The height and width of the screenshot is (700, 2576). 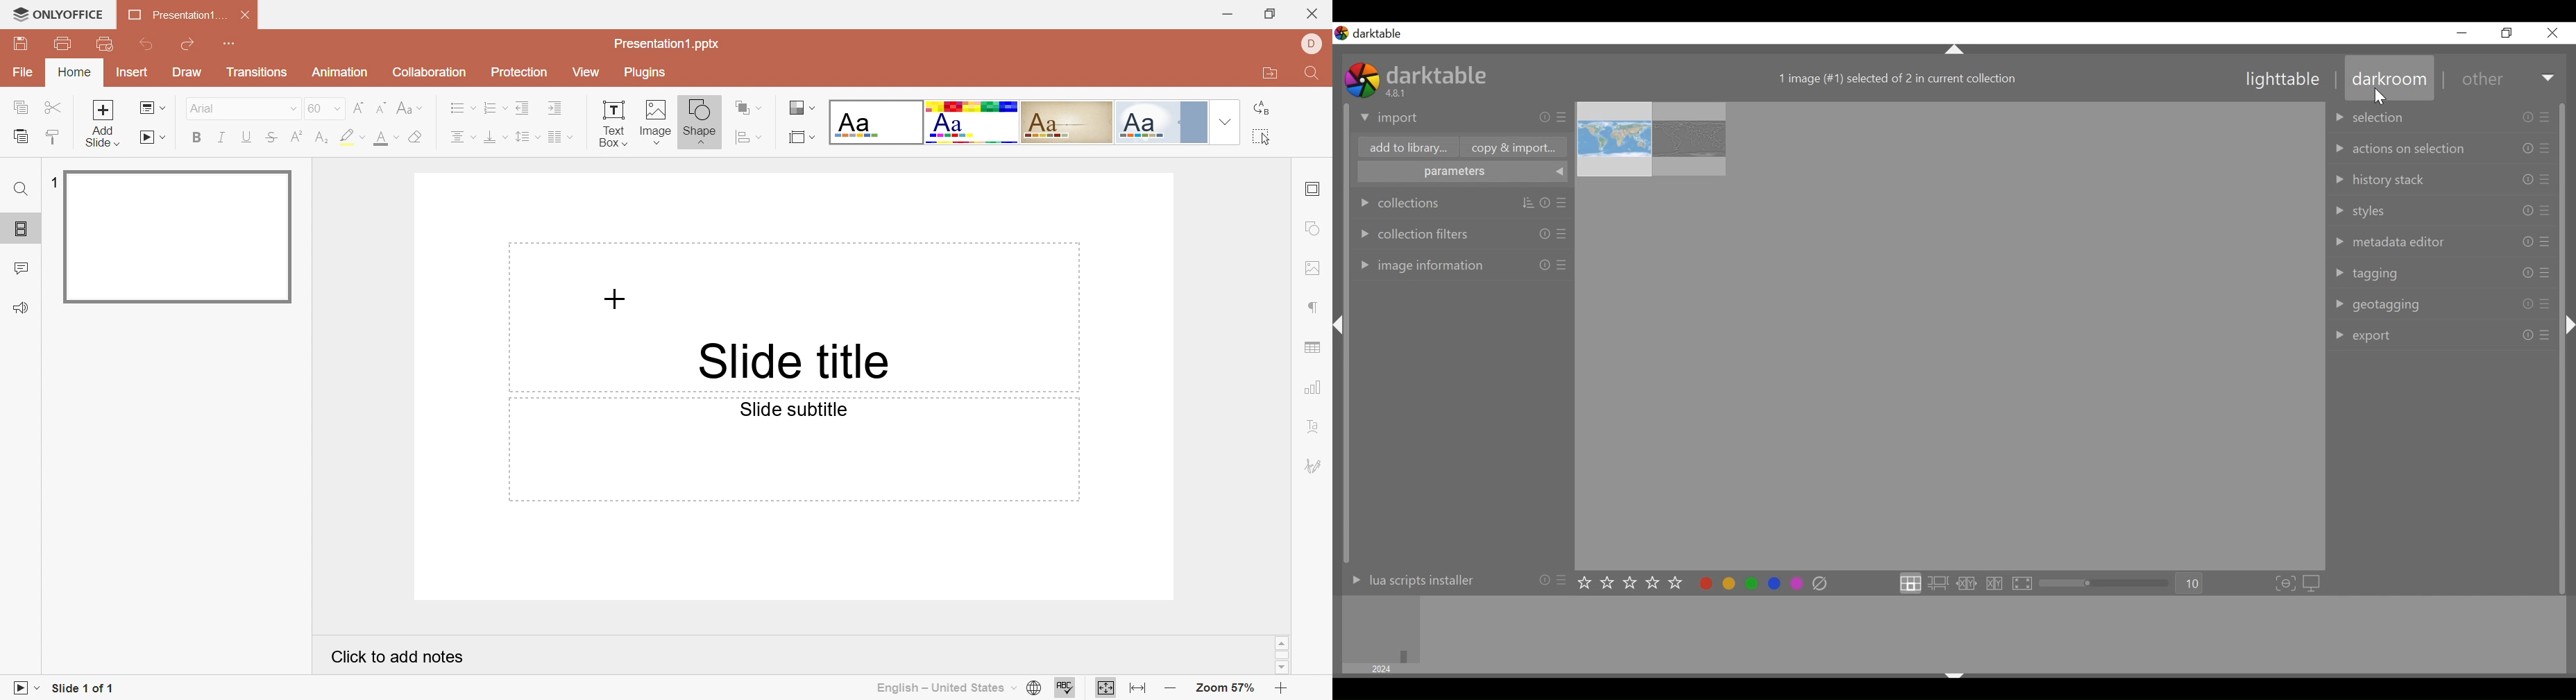 I want to click on Fit to slide, so click(x=1103, y=688).